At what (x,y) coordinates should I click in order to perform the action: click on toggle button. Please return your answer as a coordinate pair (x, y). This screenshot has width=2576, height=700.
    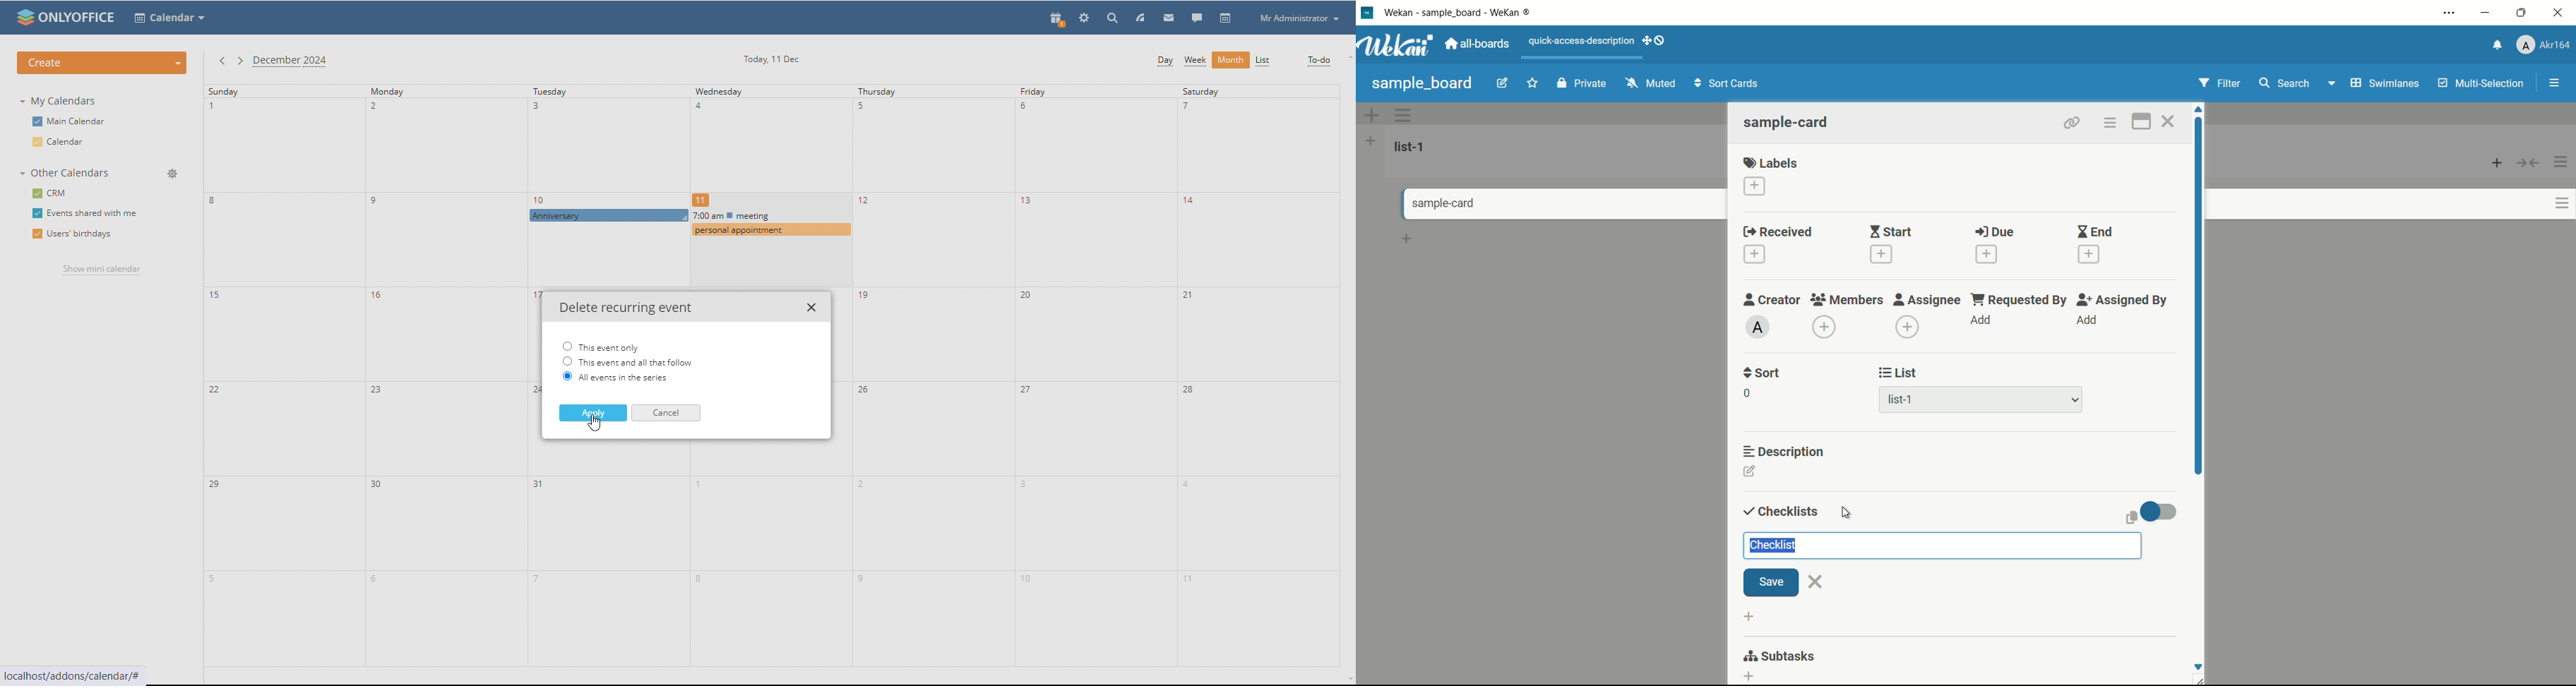
    Looking at the image, I should click on (2162, 511).